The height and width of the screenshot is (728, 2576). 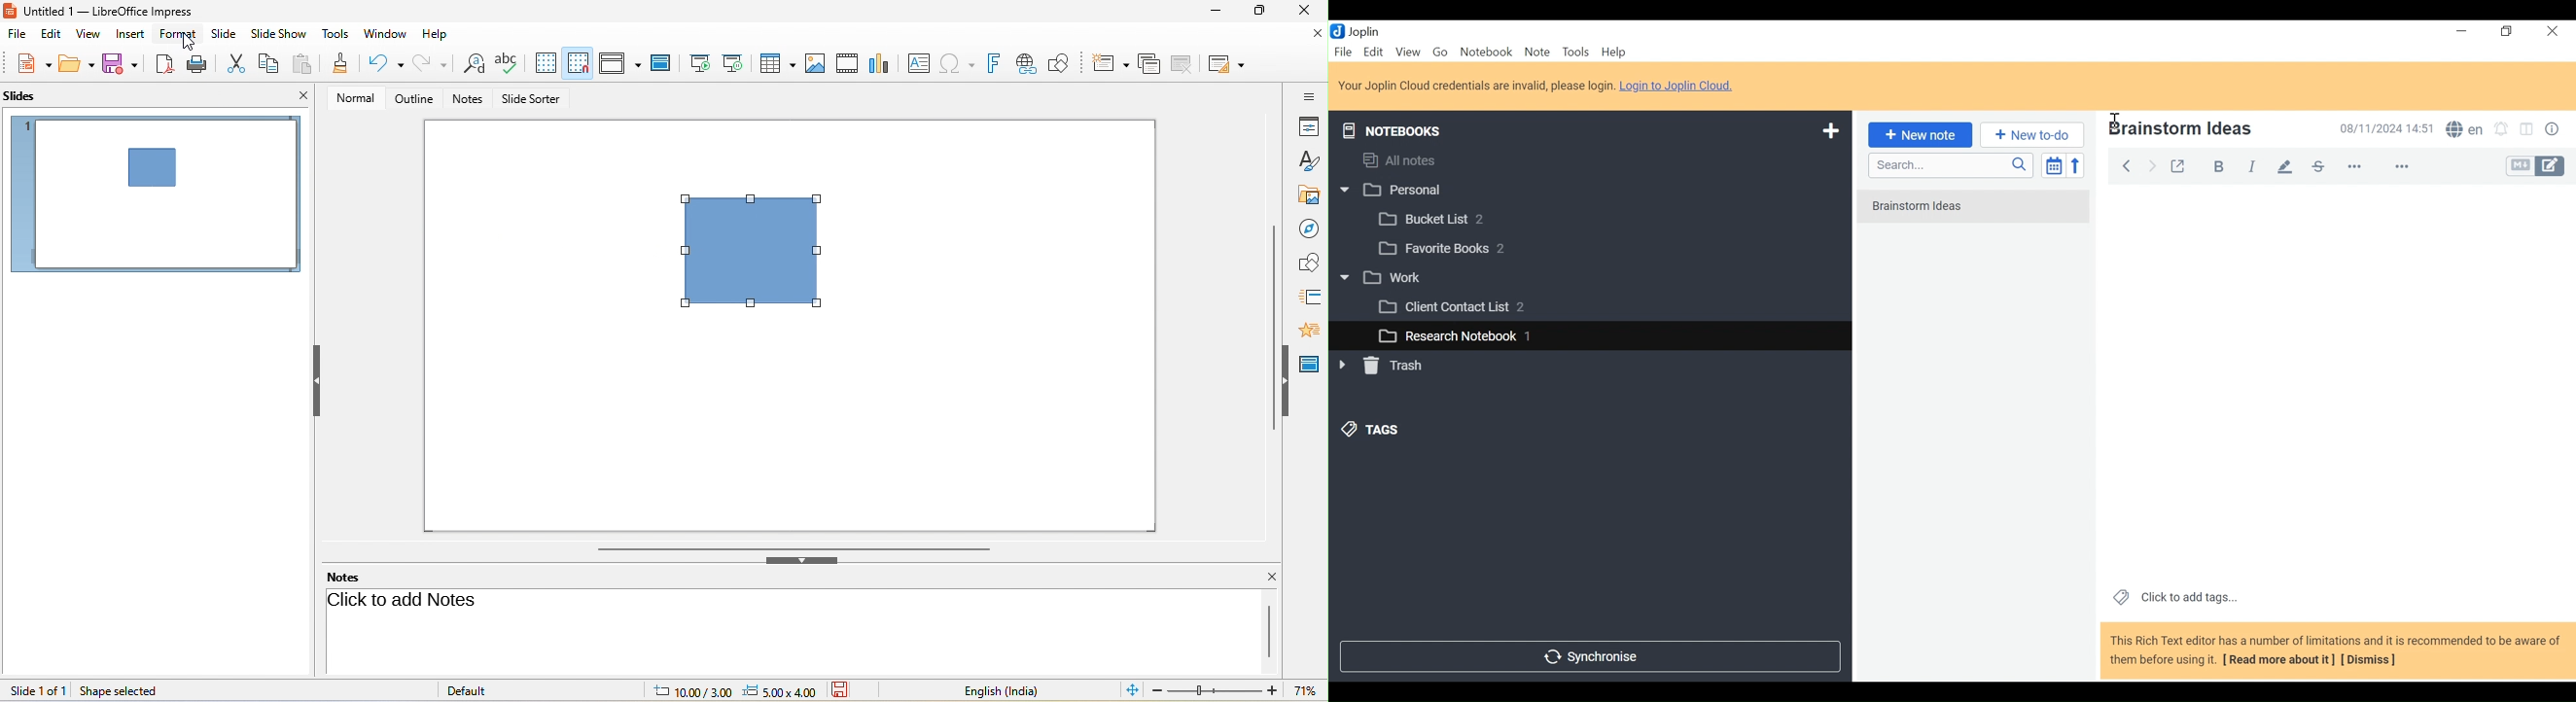 What do you see at coordinates (2336, 650) in the screenshot?
I see `This Rich Text editor has a number of limitations and it is recommended to be aware of
them before using it. [ Read more about it] [Dismiss]` at bounding box center [2336, 650].